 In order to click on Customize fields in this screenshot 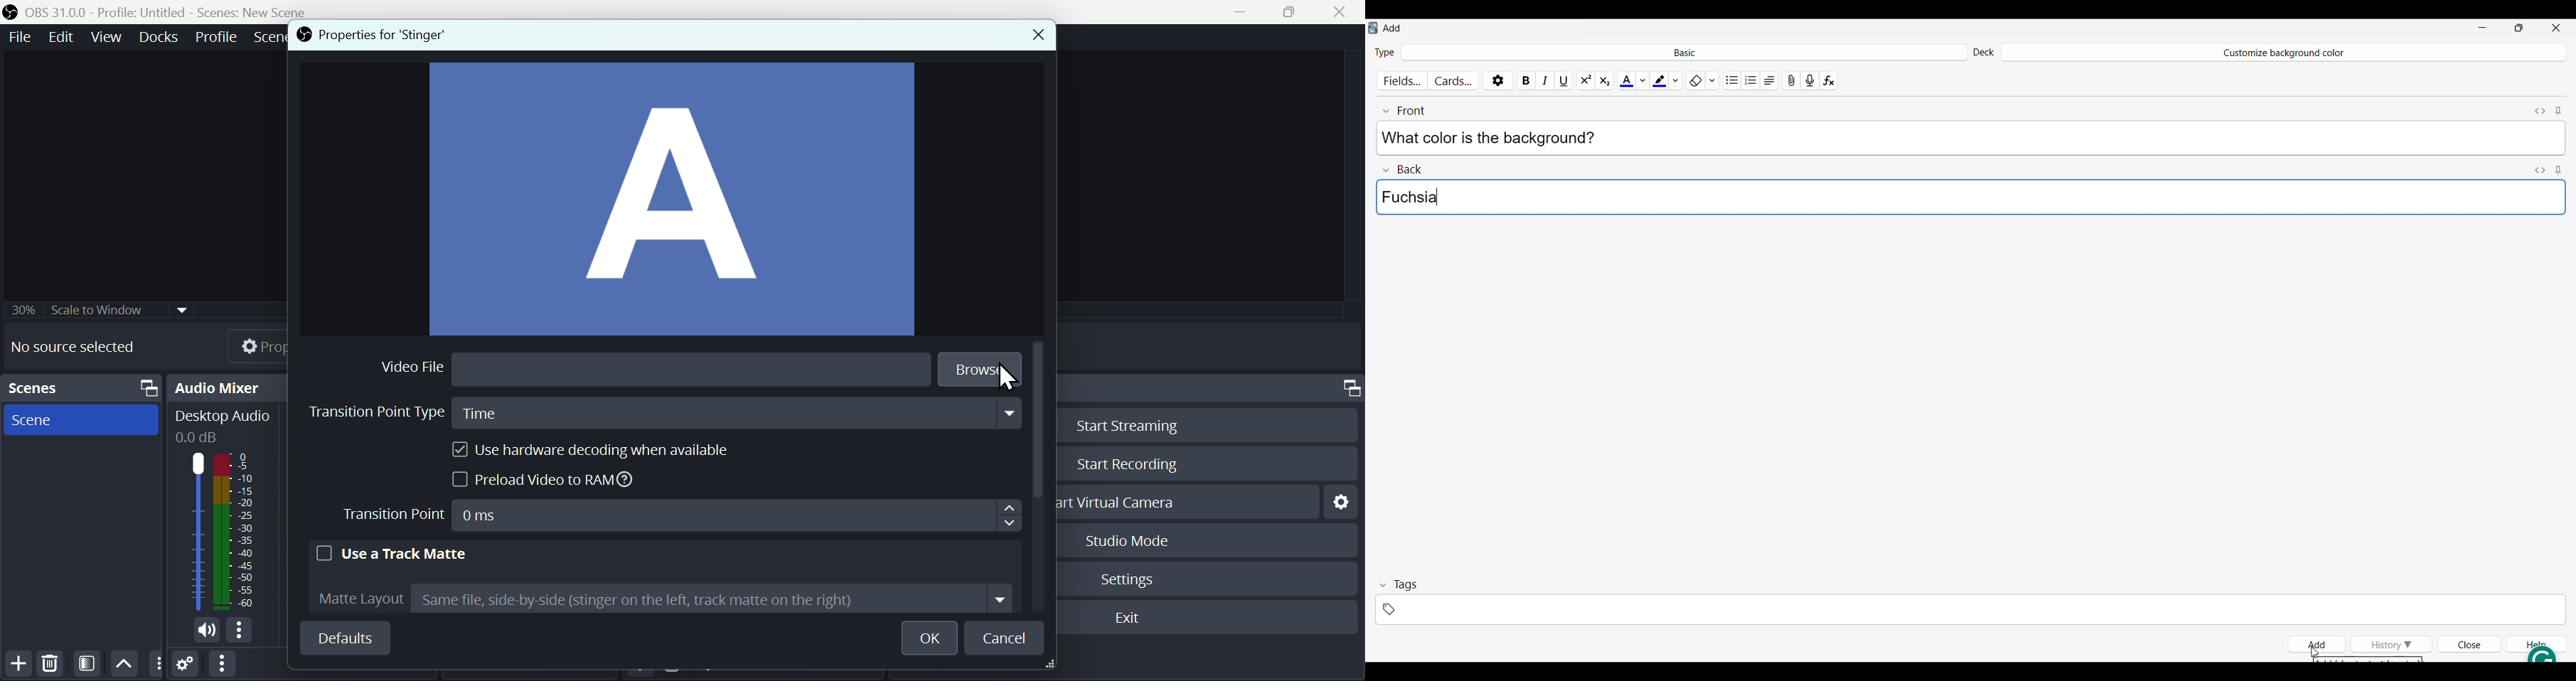, I will do `click(1404, 79)`.